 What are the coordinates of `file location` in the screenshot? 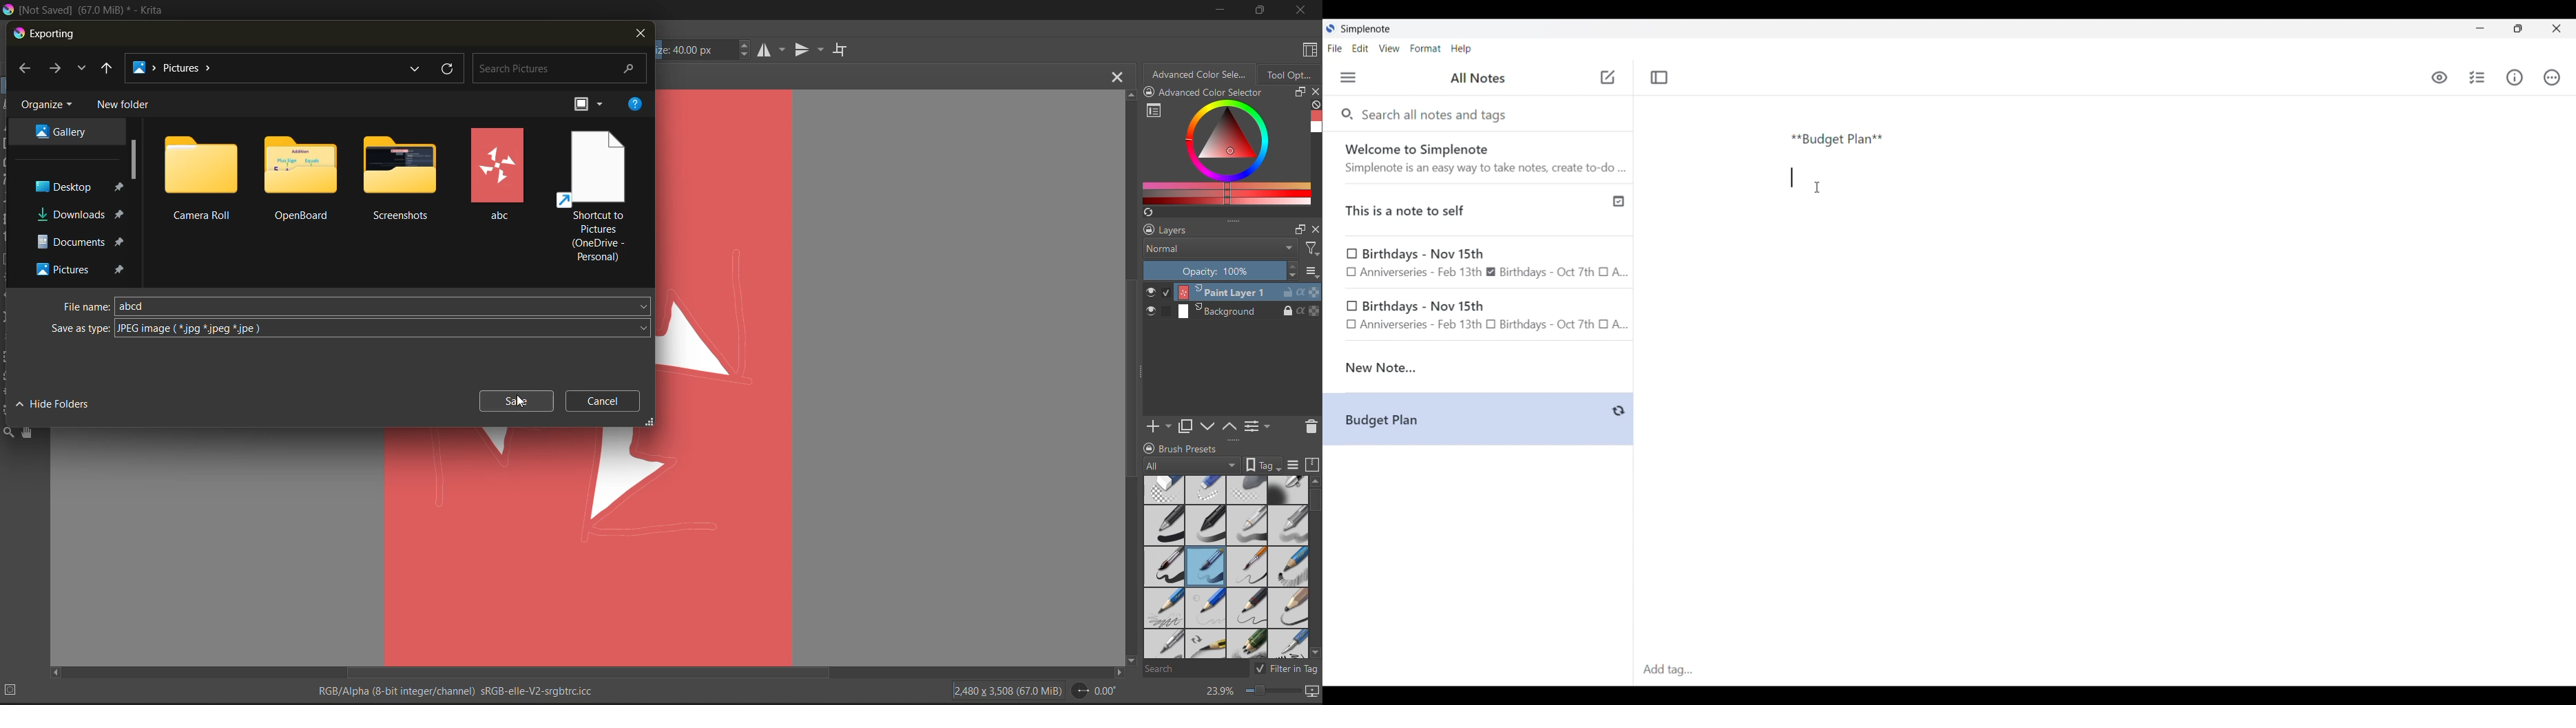 It's located at (265, 67).